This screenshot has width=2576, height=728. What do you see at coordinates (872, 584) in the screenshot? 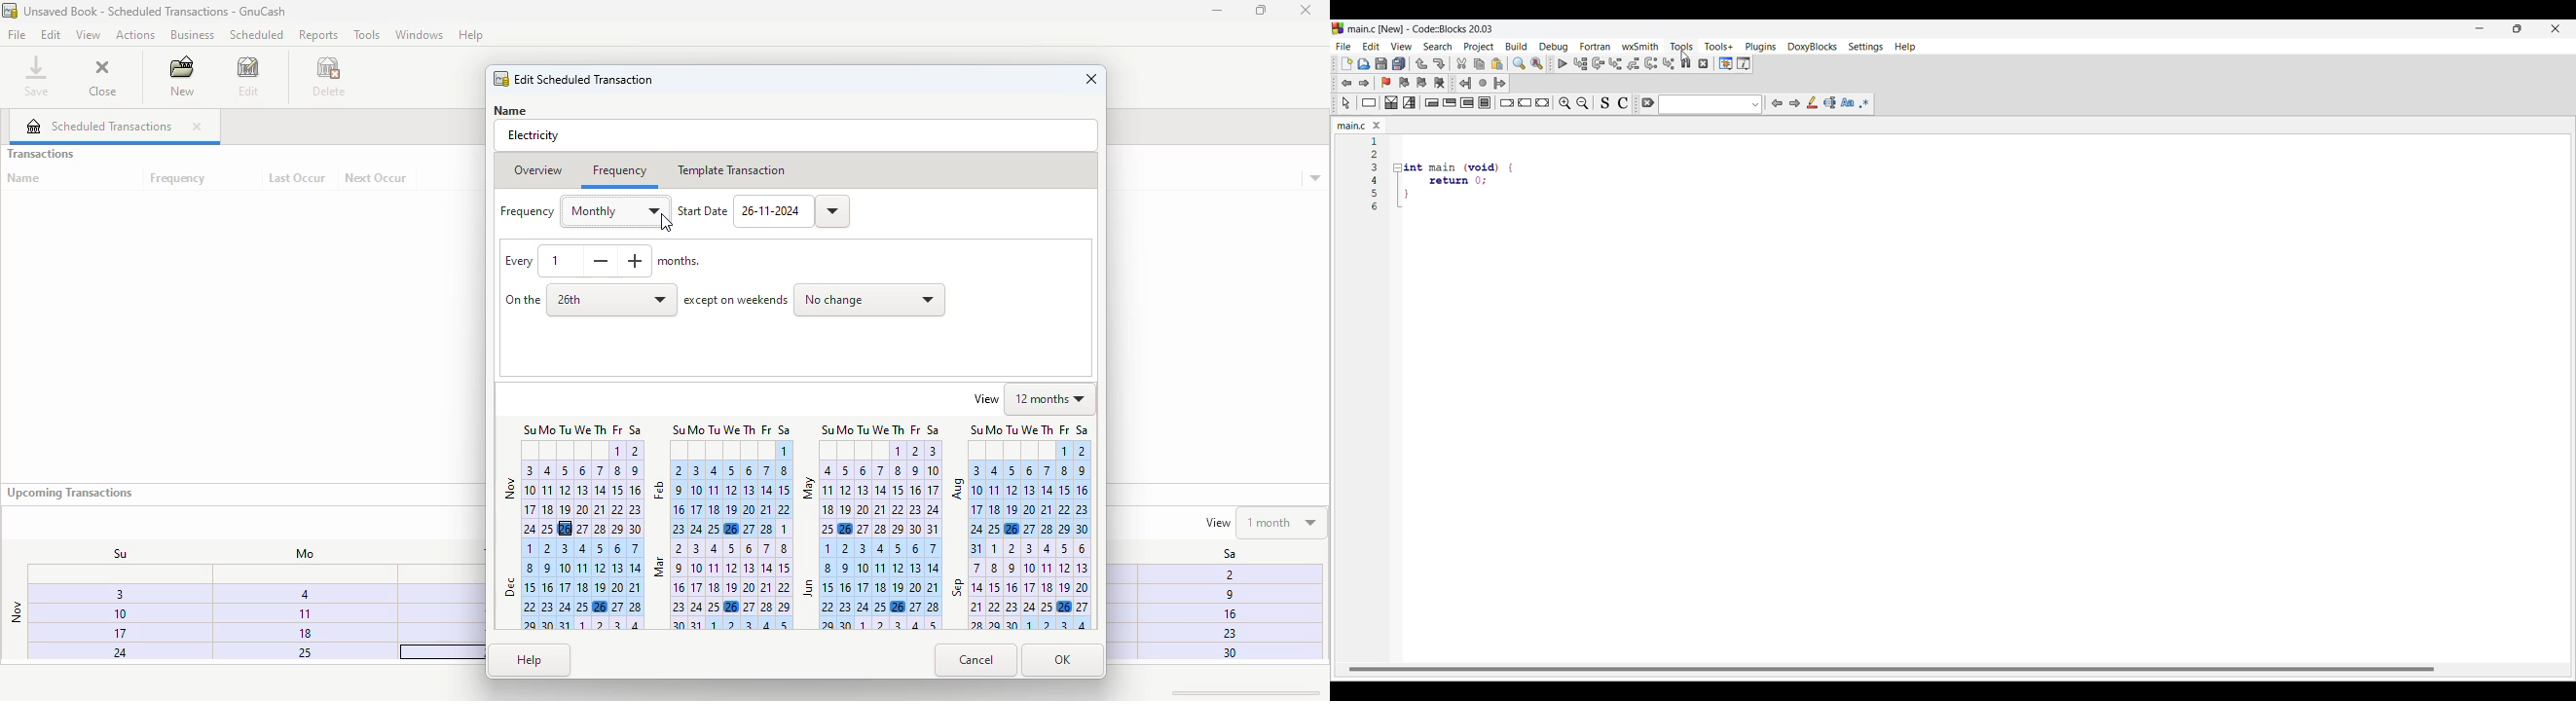
I see `June calendar` at bounding box center [872, 584].